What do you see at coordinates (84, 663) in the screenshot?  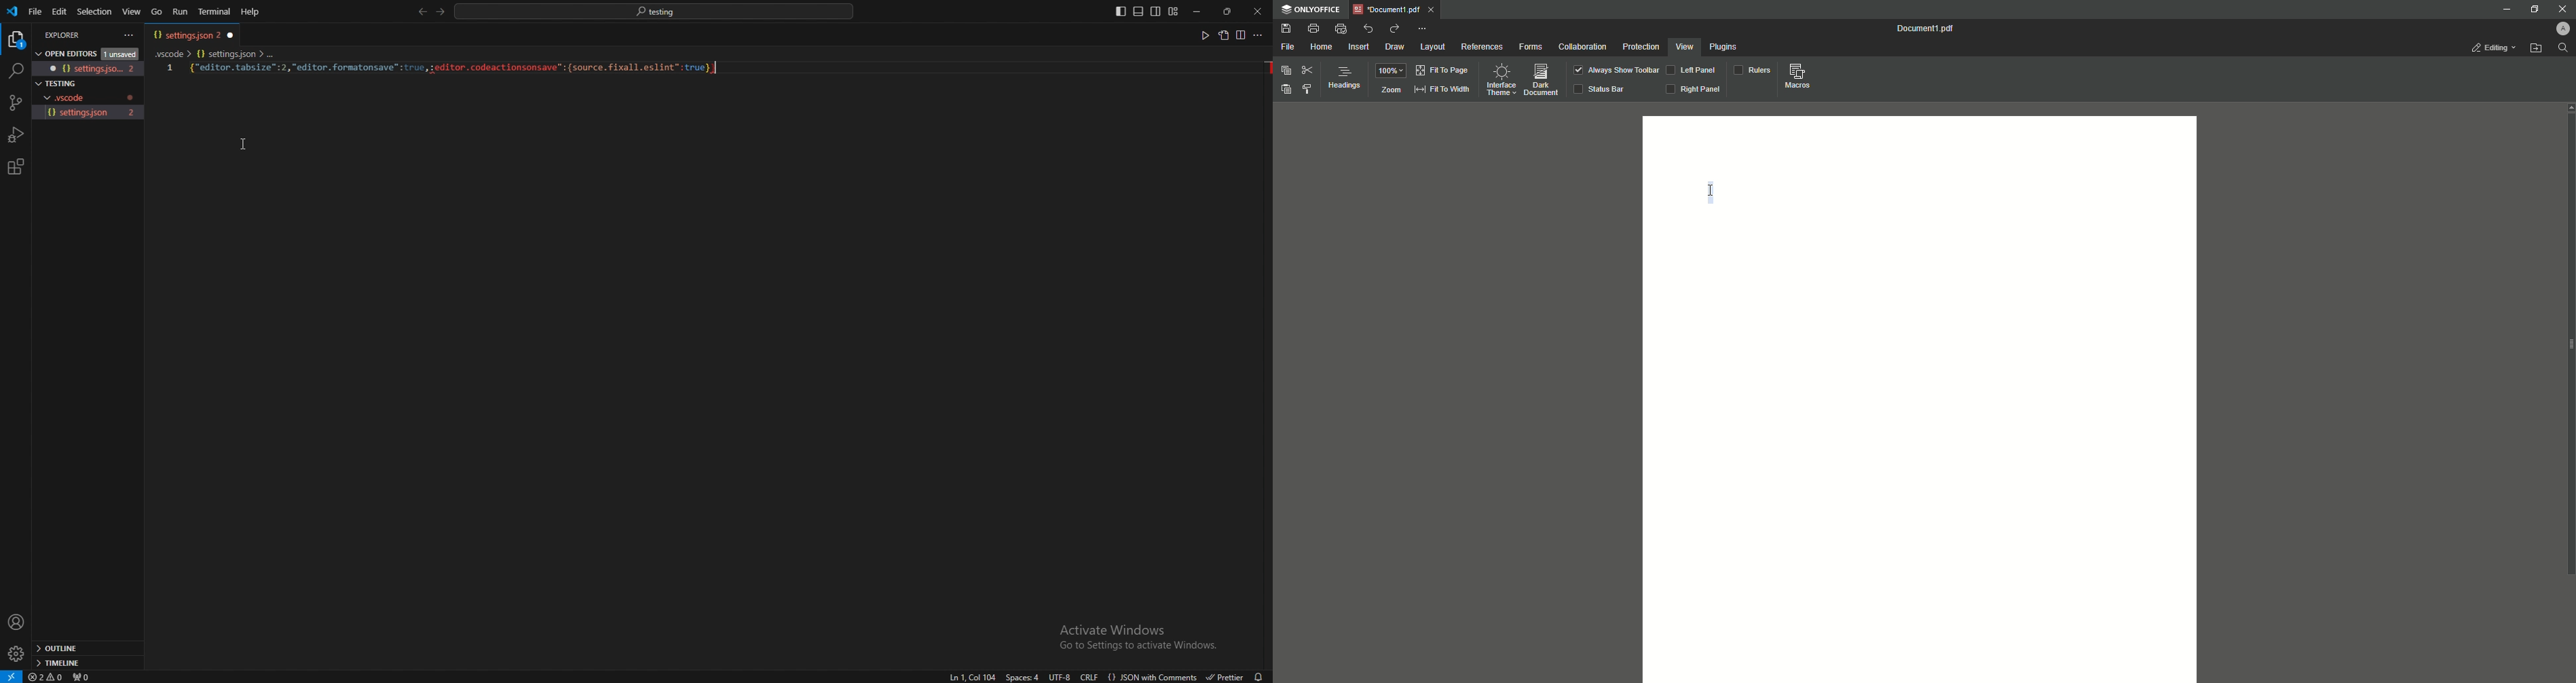 I see `timeline` at bounding box center [84, 663].